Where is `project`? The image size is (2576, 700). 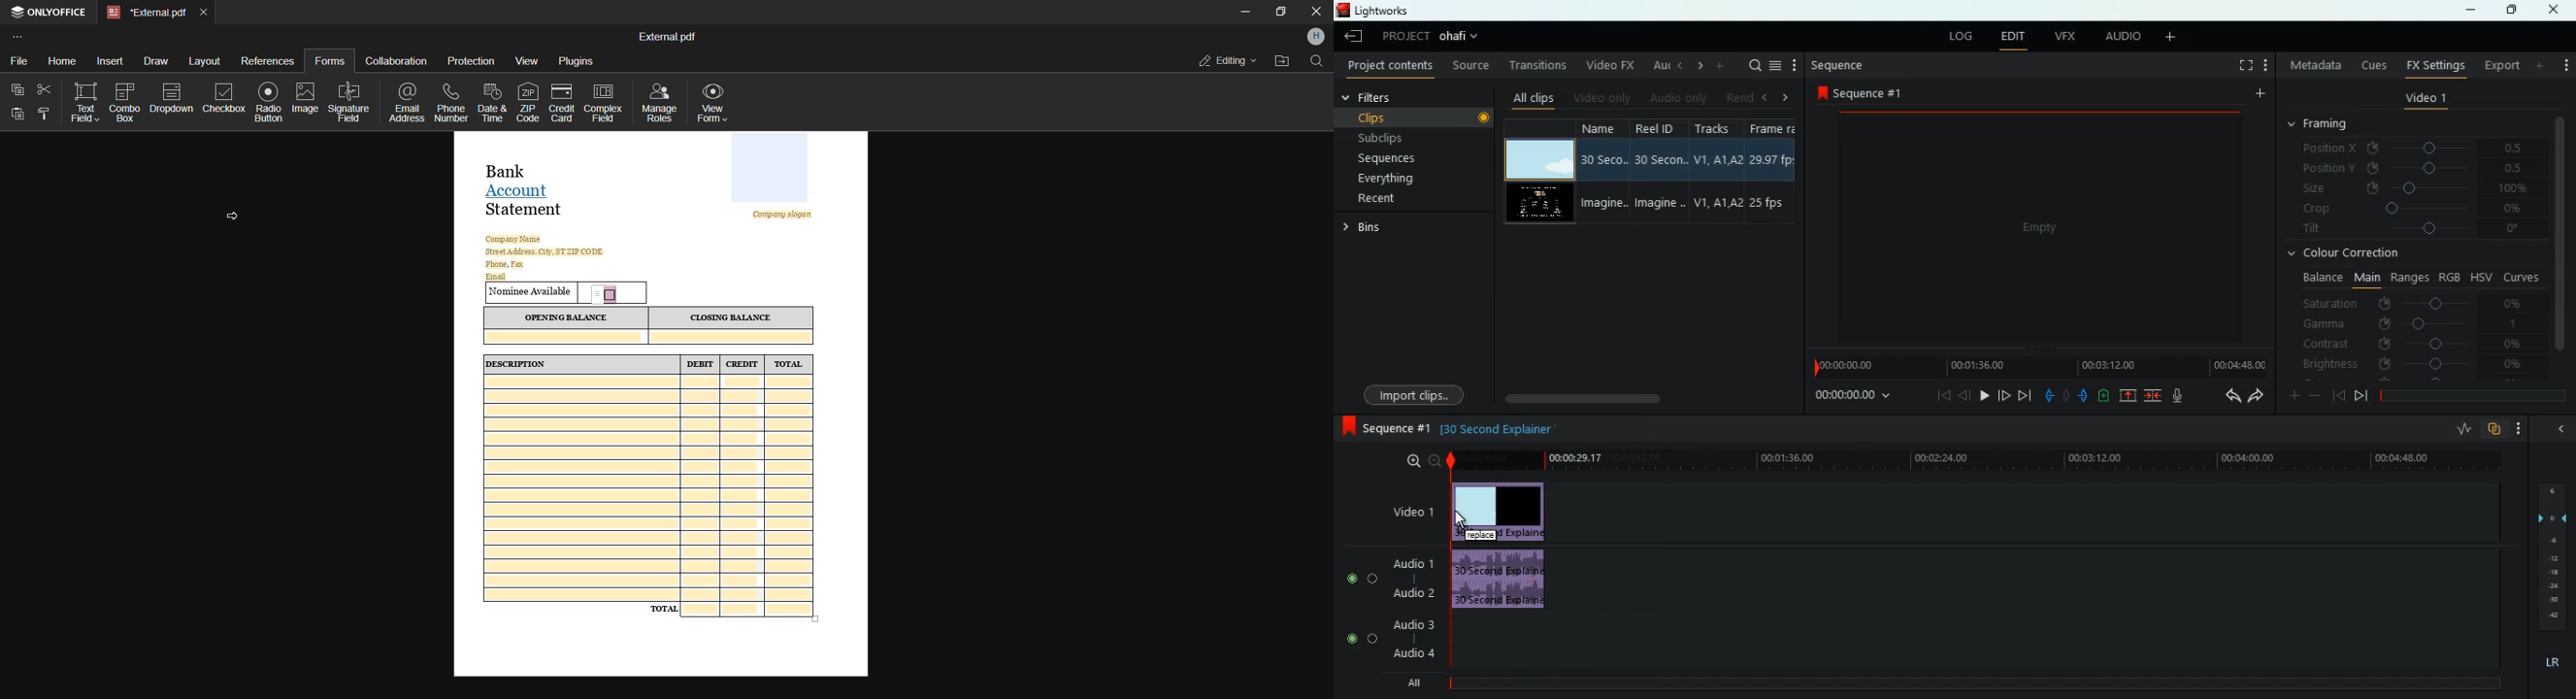 project is located at coordinates (1433, 36).